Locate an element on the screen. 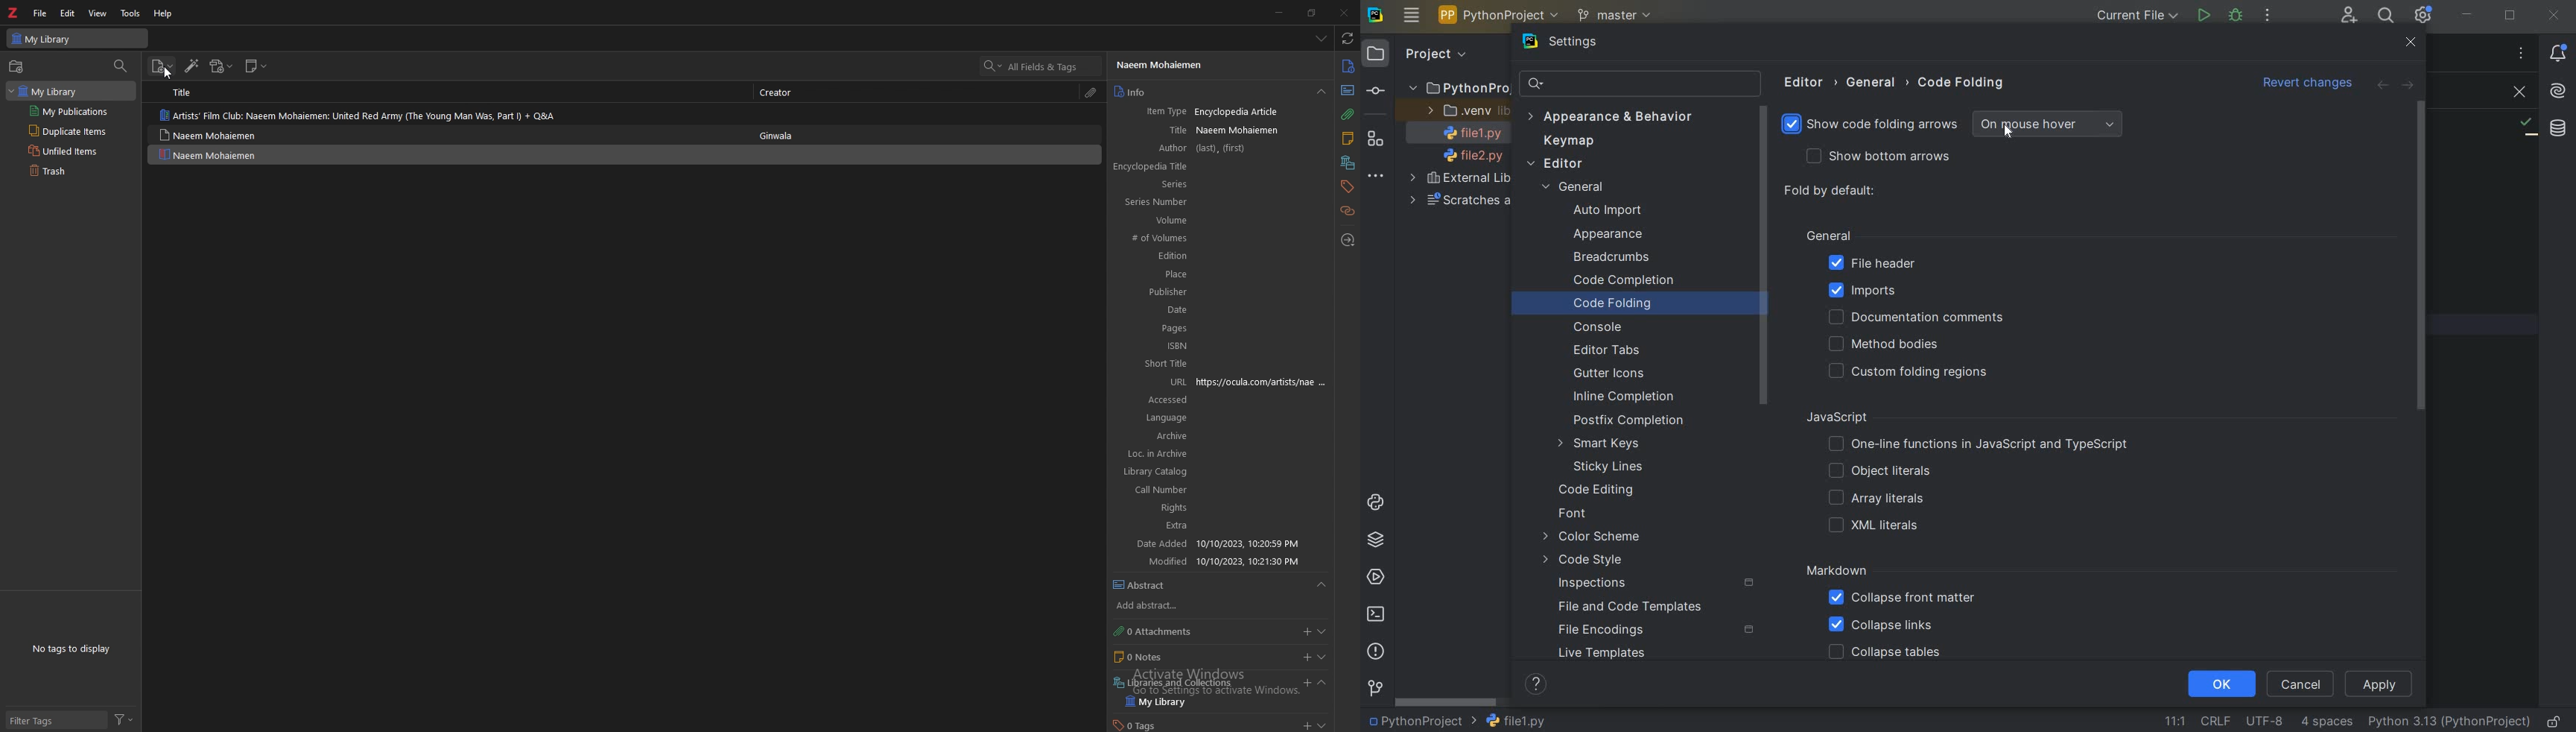 The height and width of the screenshot is (756, 2576). volume is located at coordinates (1151, 221).